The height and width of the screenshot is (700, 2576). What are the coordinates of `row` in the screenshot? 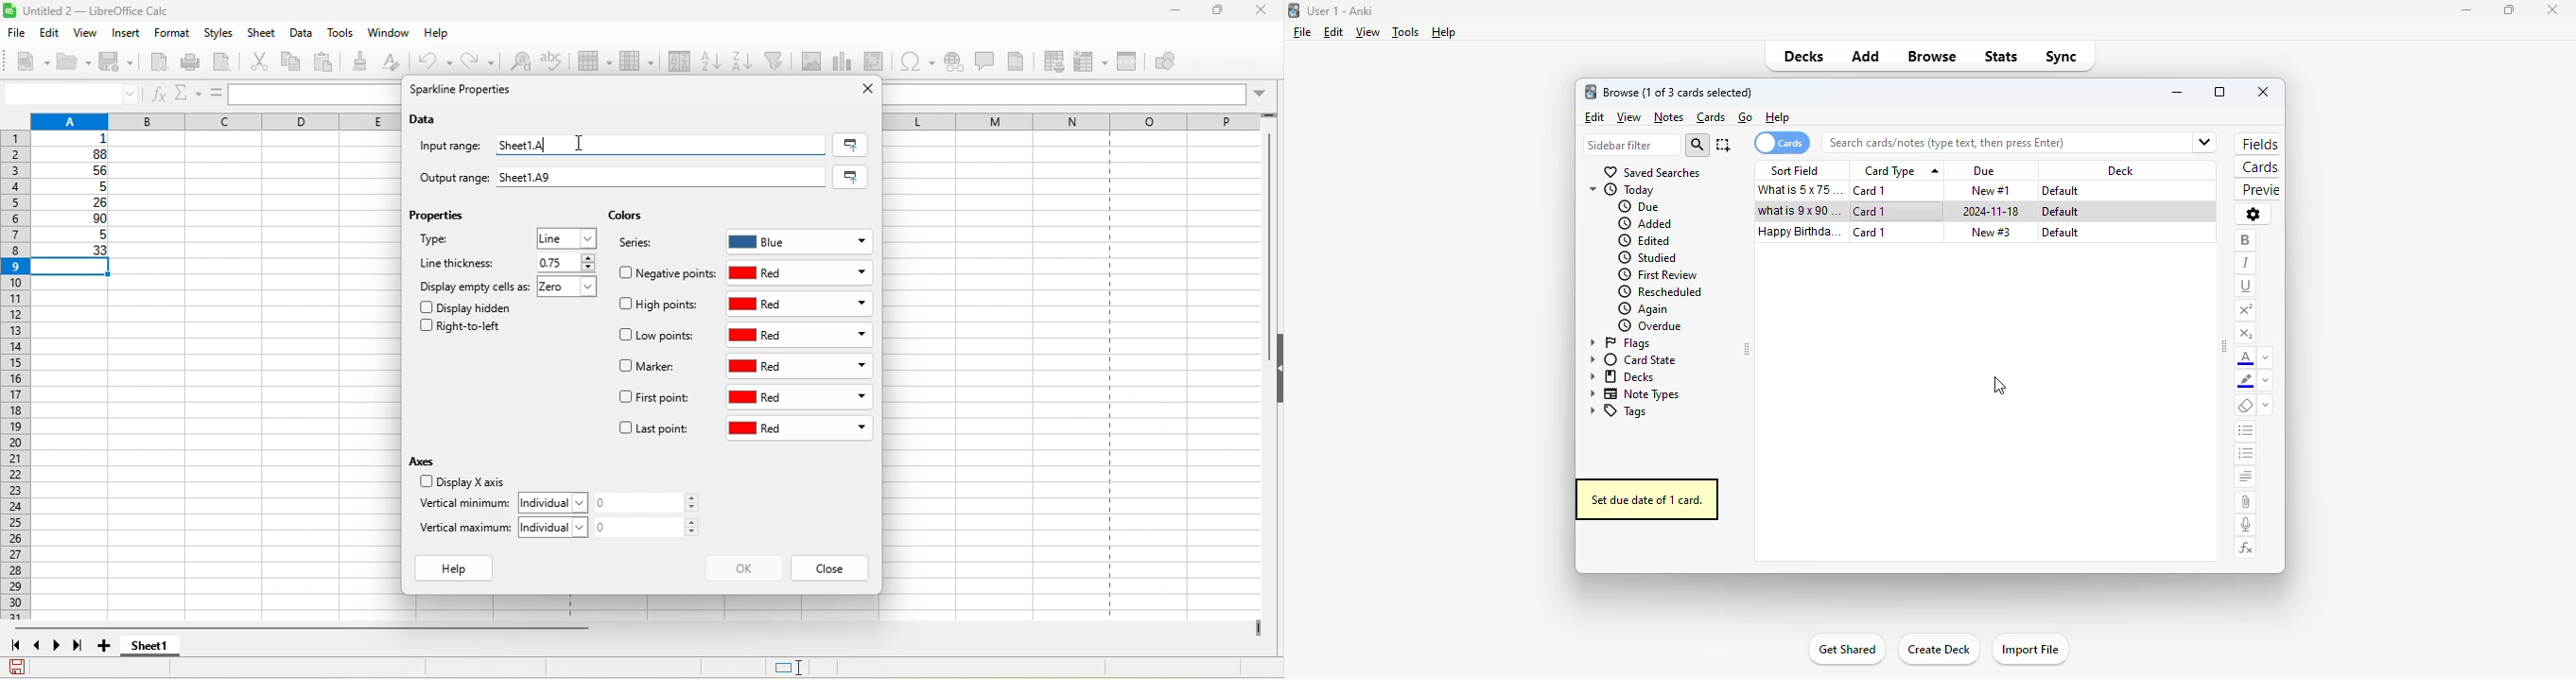 It's located at (597, 63).